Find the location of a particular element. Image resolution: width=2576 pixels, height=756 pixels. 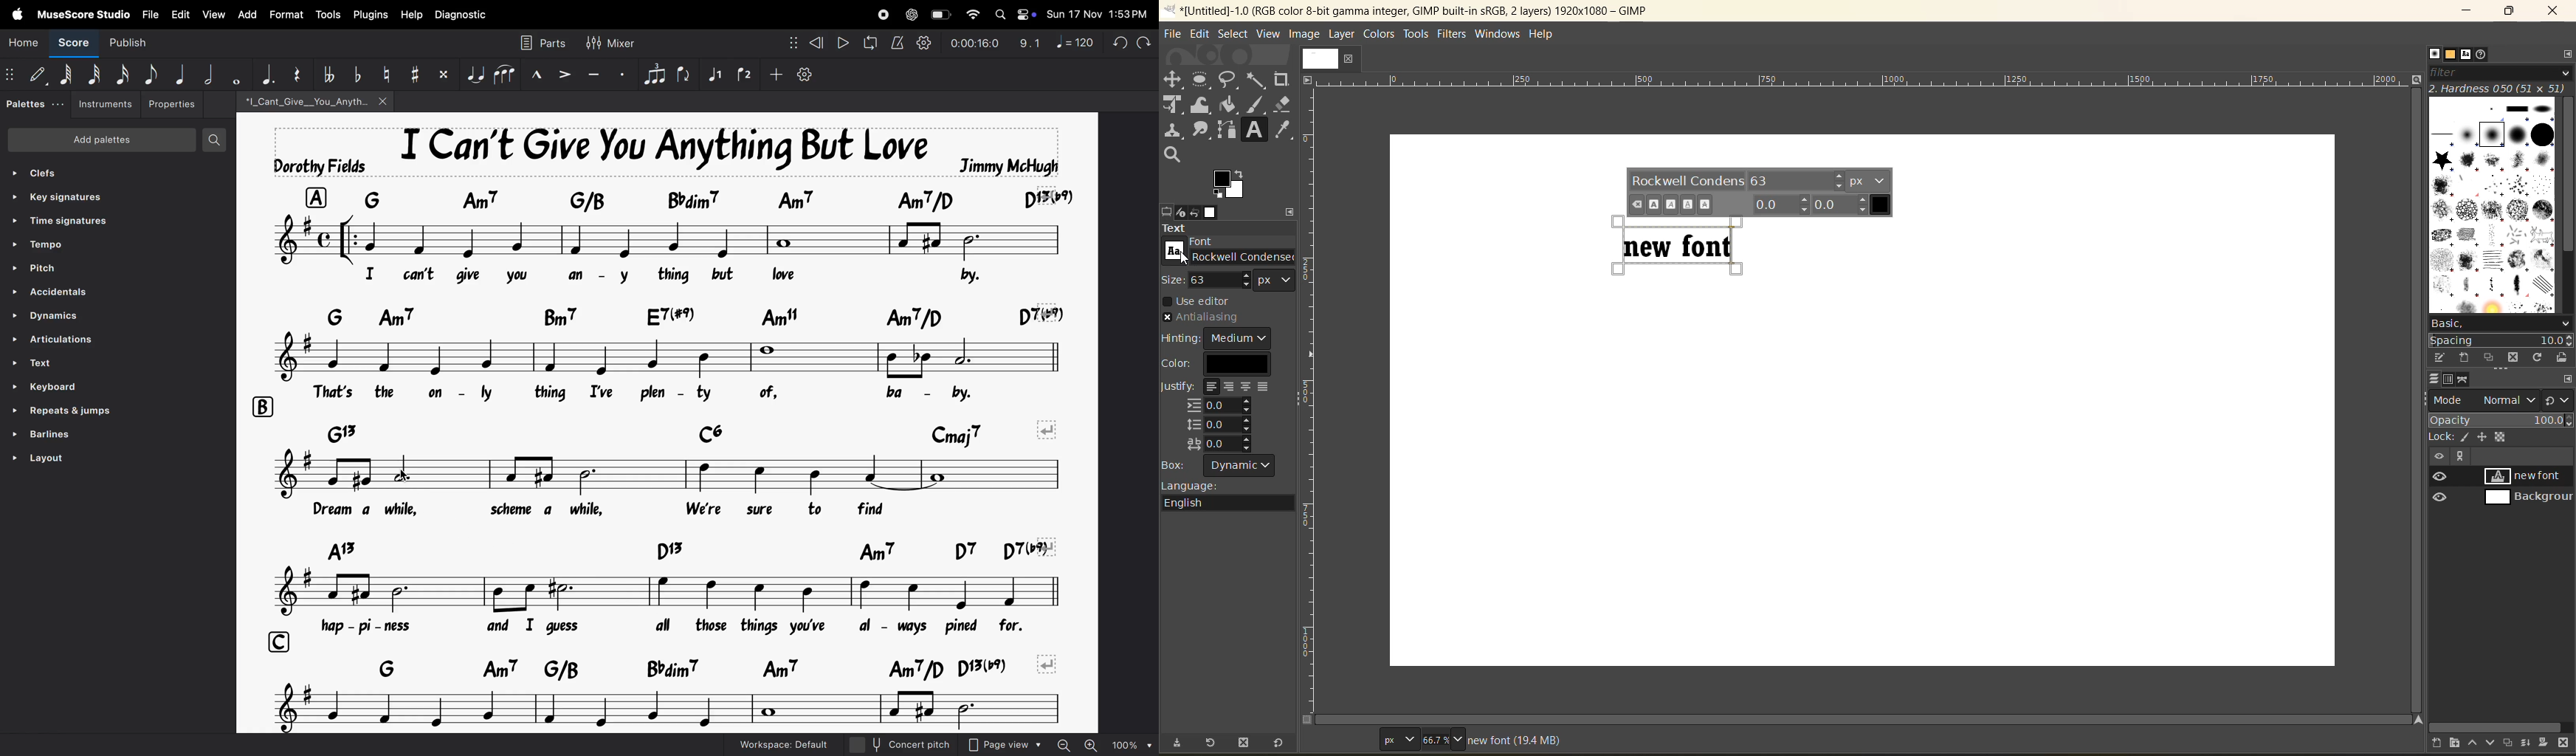

half note is located at coordinates (206, 74).